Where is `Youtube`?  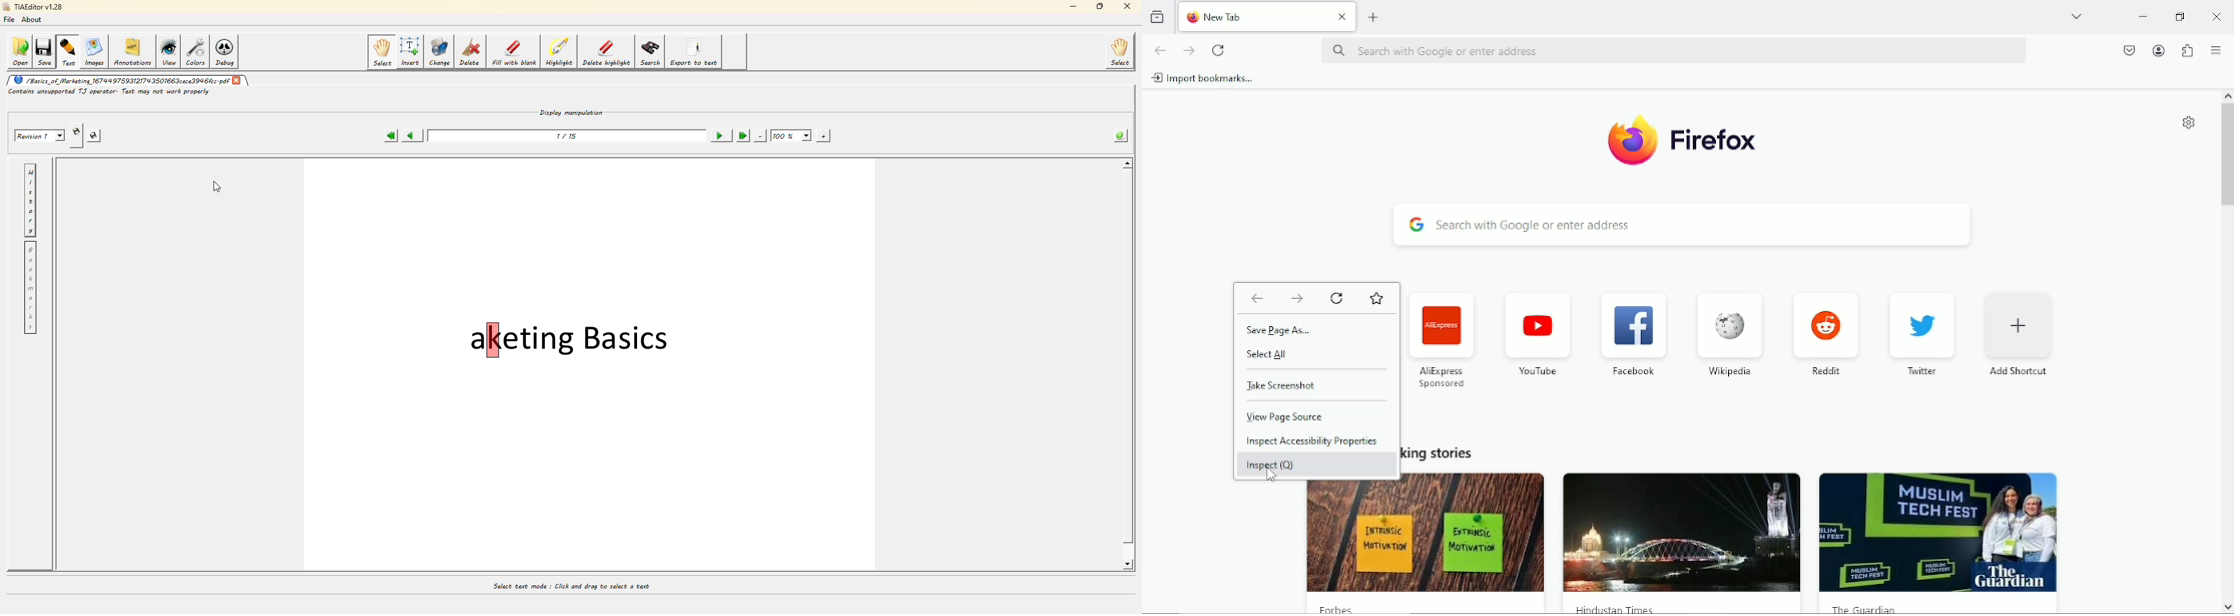
Youtube is located at coordinates (1535, 334).